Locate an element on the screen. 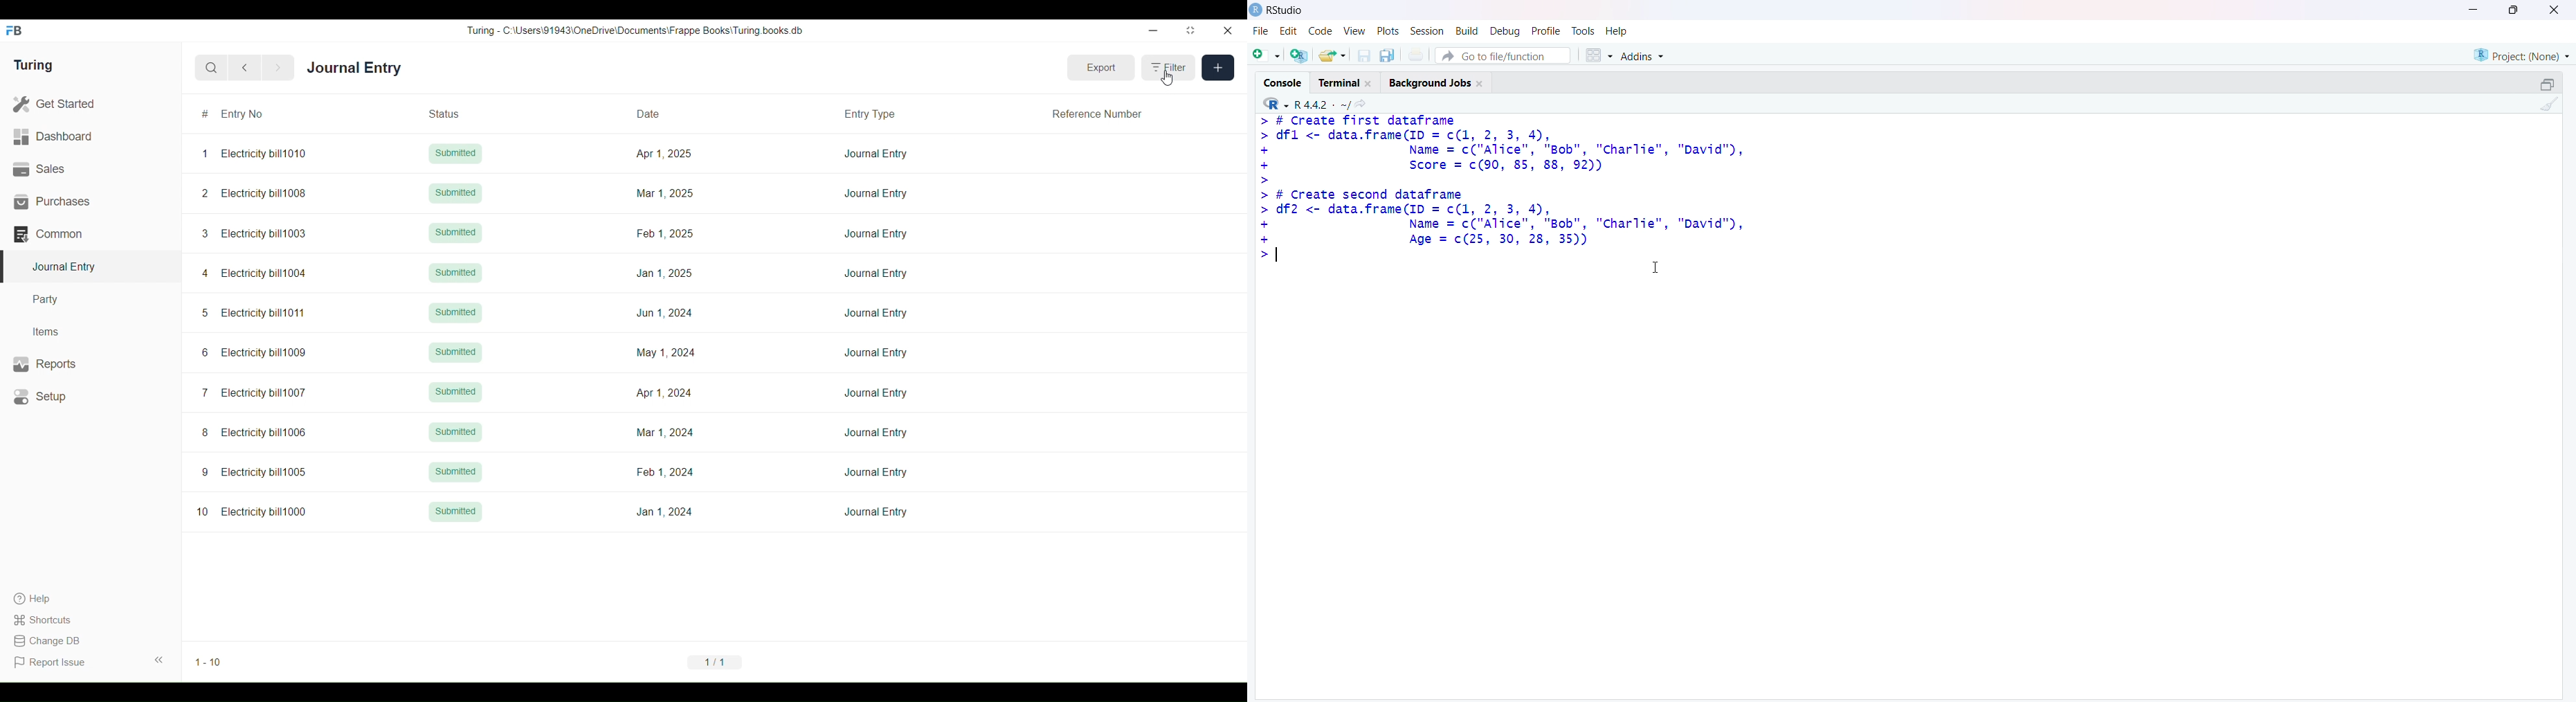  clean is located at coordinates (2550, 104).